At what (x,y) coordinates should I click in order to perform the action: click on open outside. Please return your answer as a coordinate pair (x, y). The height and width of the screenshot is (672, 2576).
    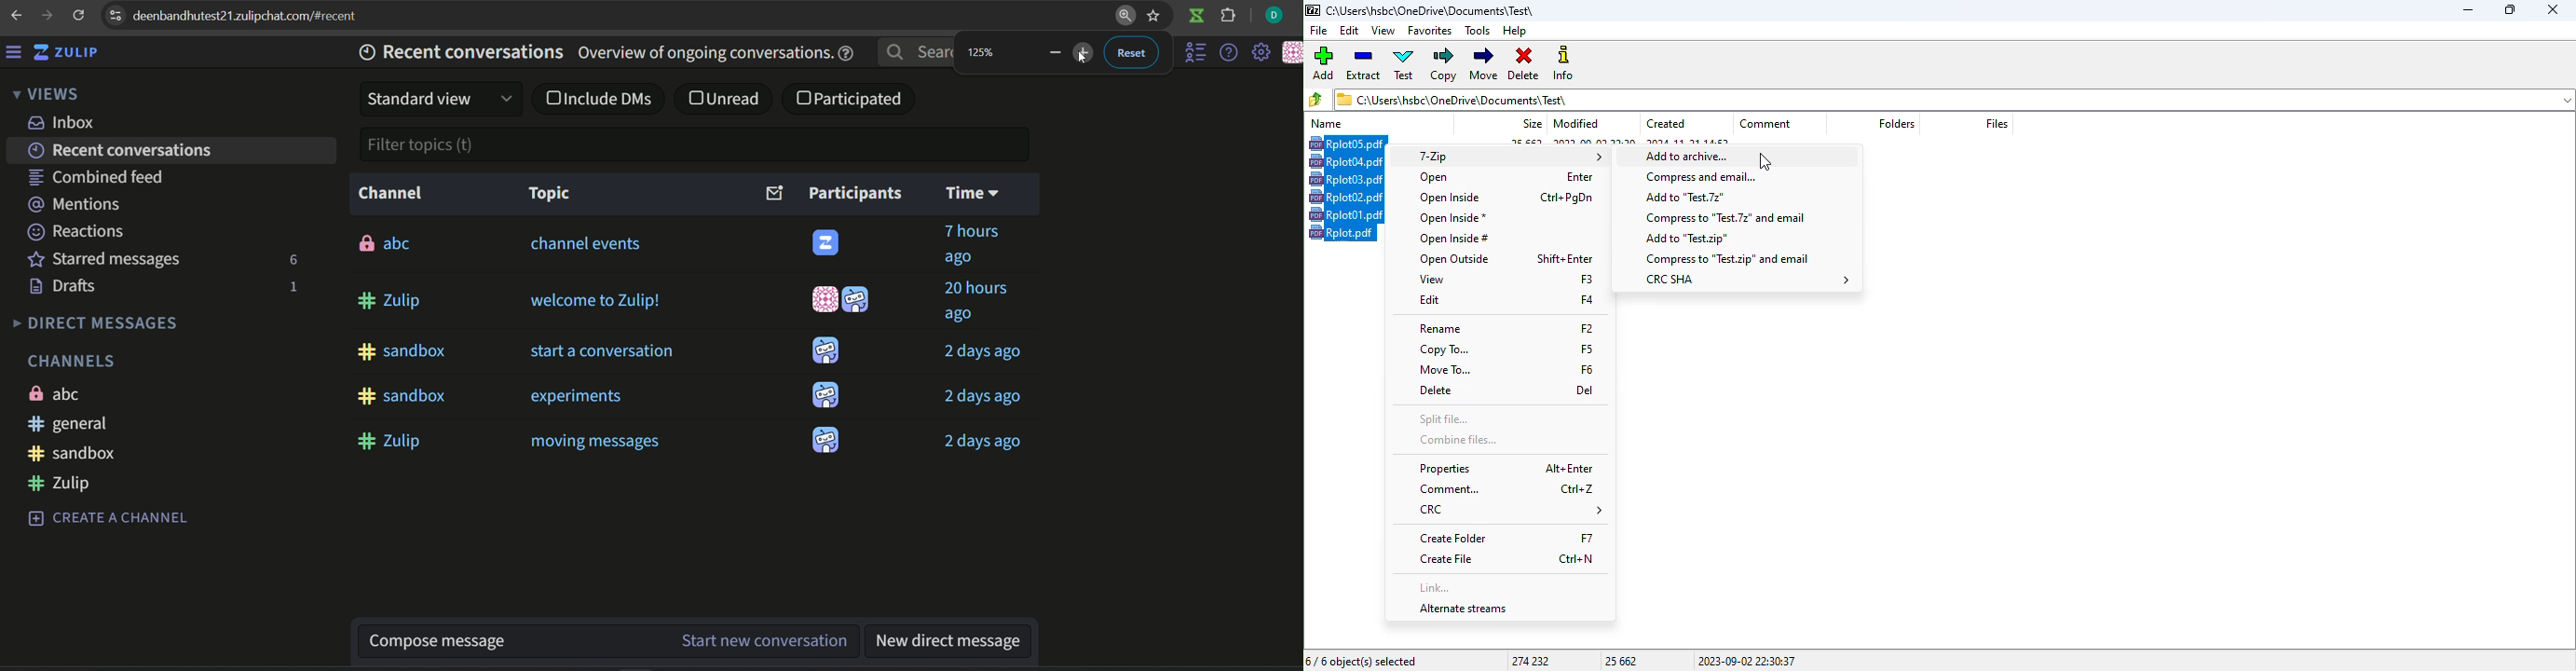
    Looking at the image, I should click on (1506, 259).